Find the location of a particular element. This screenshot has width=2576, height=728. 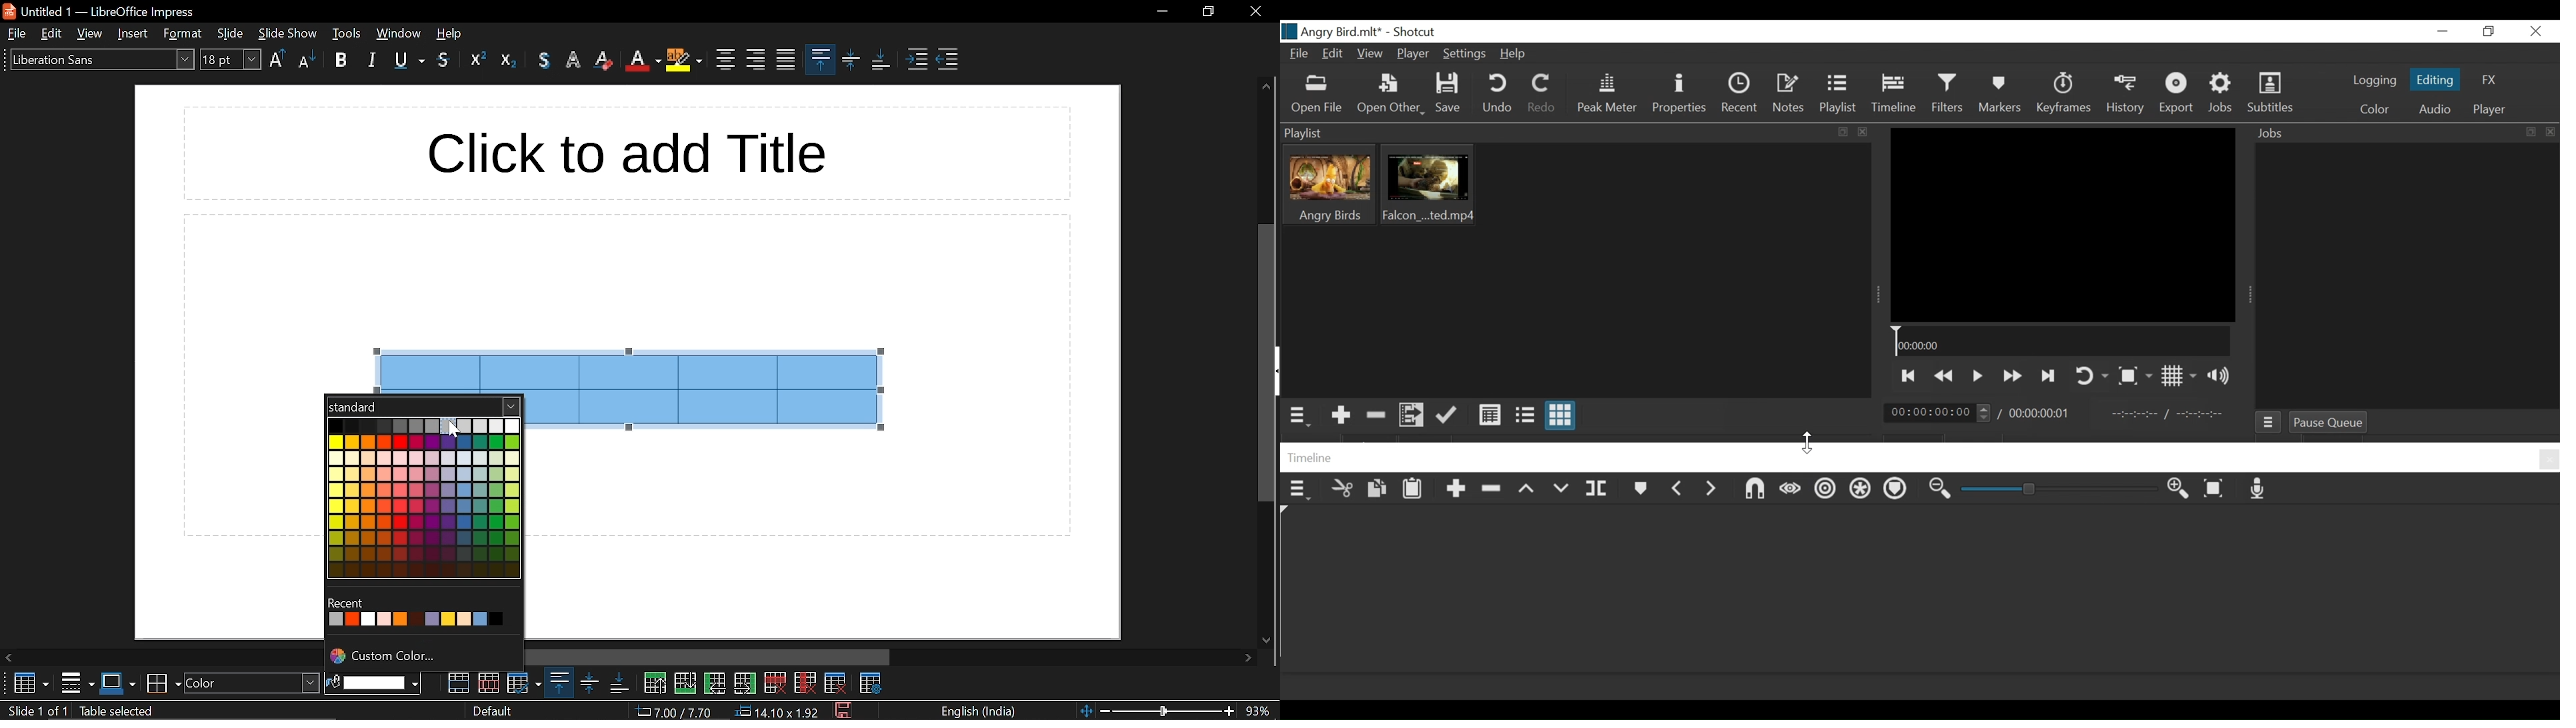

Next Marker is located at coordinates (1714, 493).